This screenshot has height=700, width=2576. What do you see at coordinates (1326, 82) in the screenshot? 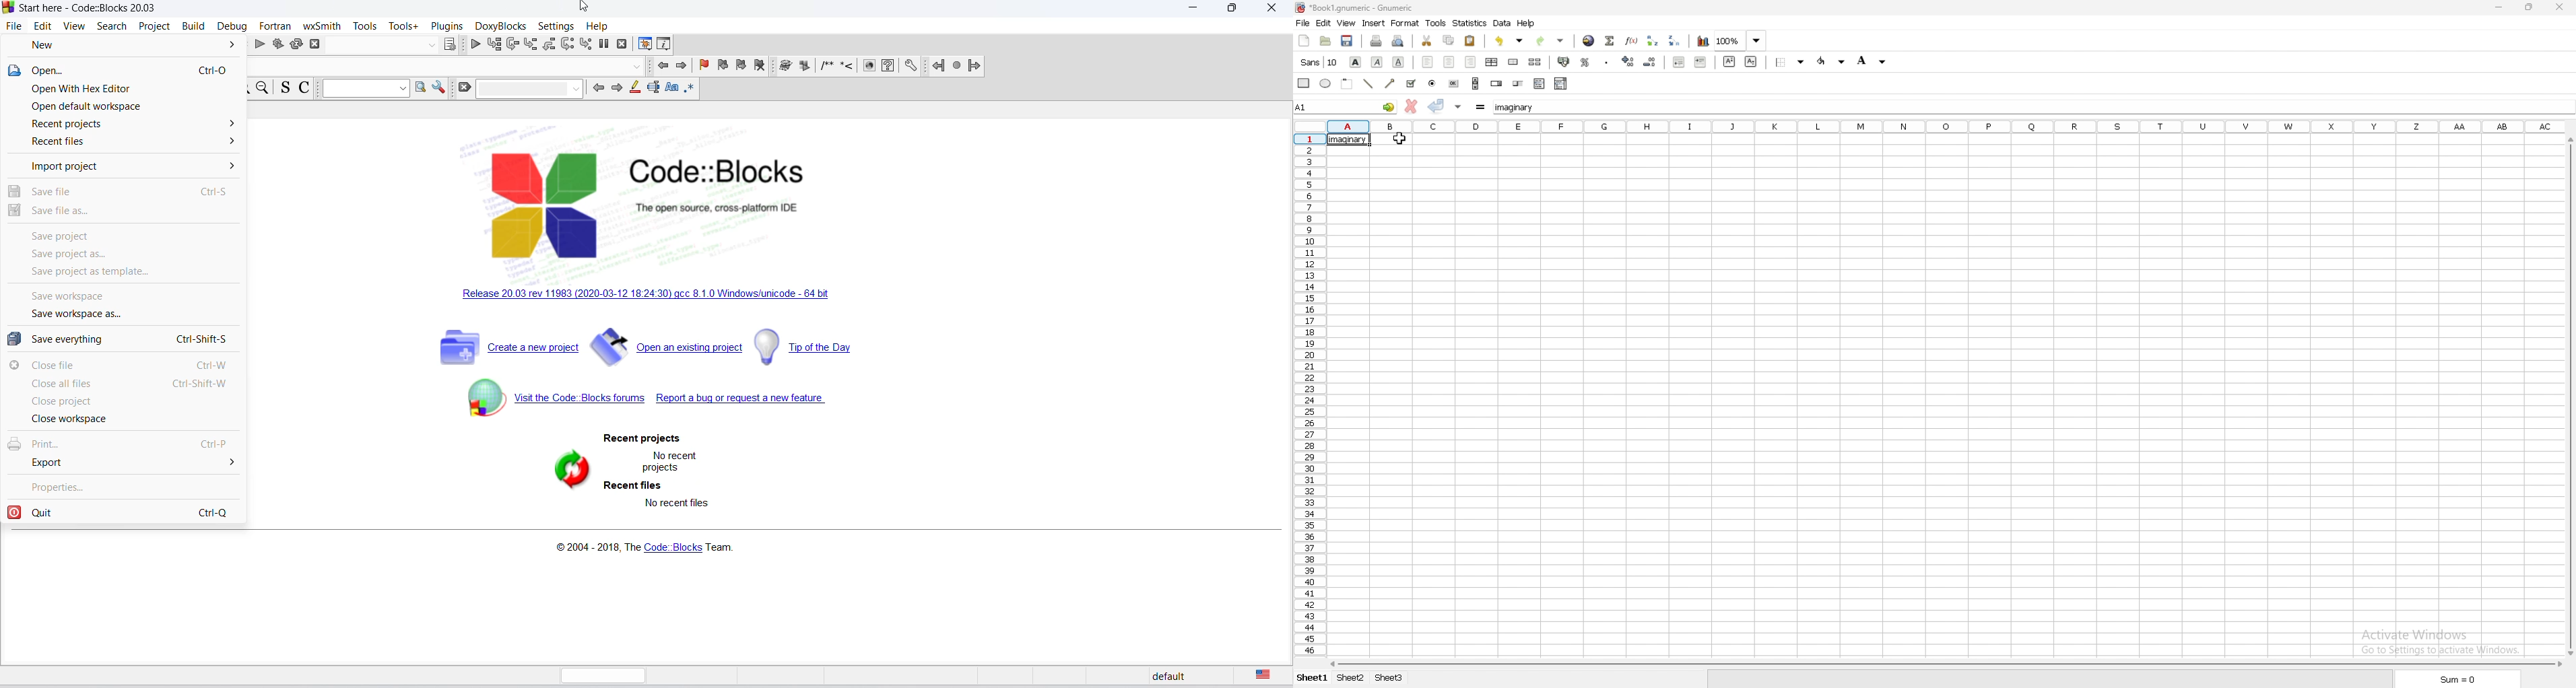
I see `ellipse` at bounding box center [1326, 82].